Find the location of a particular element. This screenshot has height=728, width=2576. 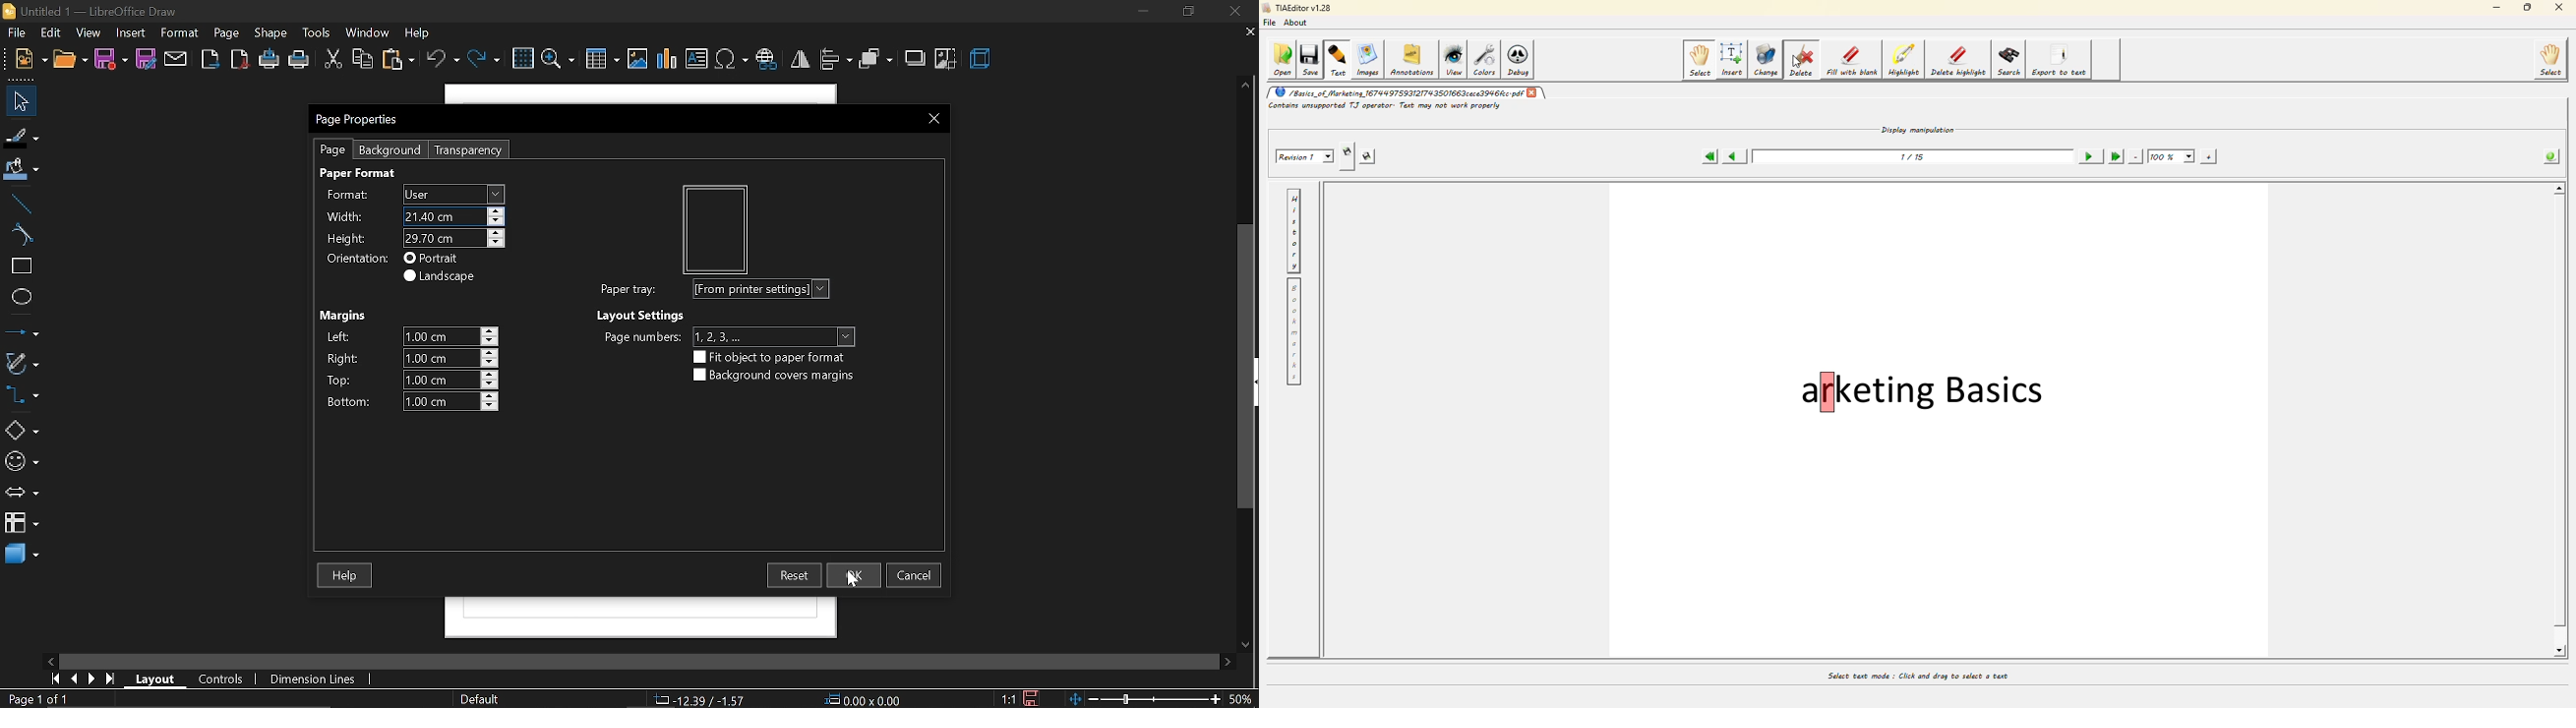

paper tray is located at coordinates (630, 292).